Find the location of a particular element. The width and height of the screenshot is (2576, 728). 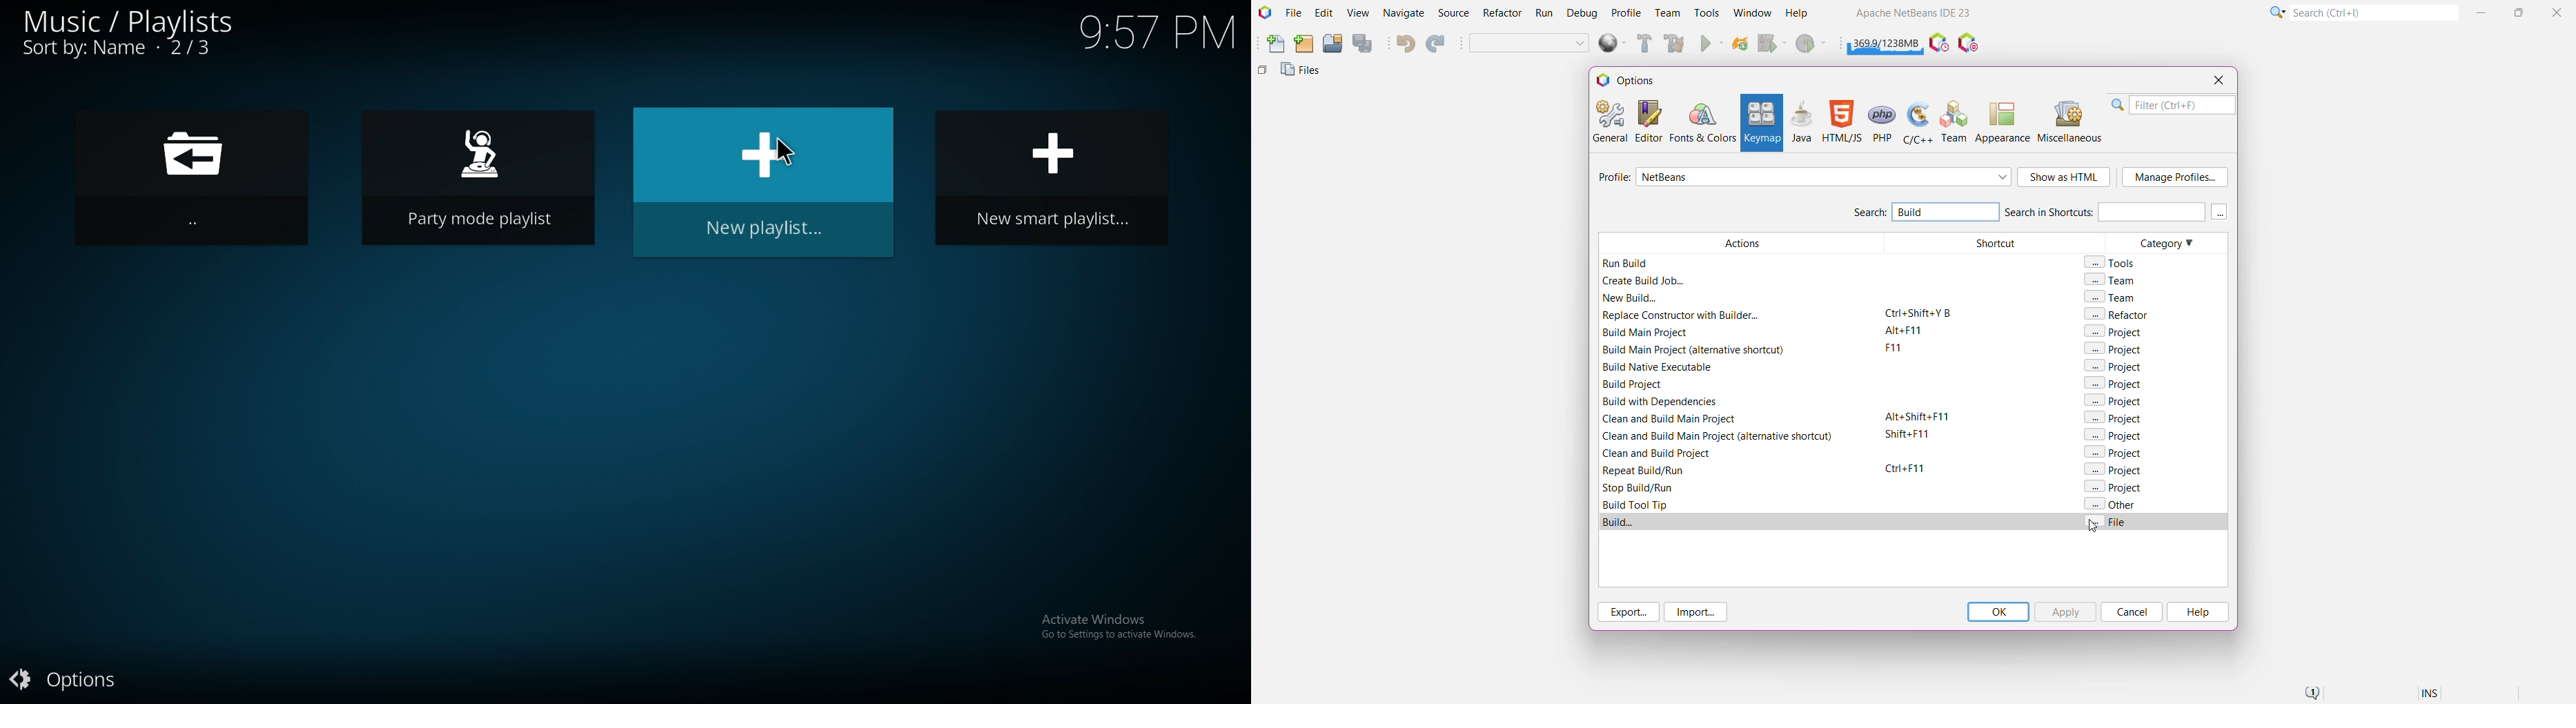

Pause IDE profiling and take a Snapshot is located at coordinates (1939, 43).